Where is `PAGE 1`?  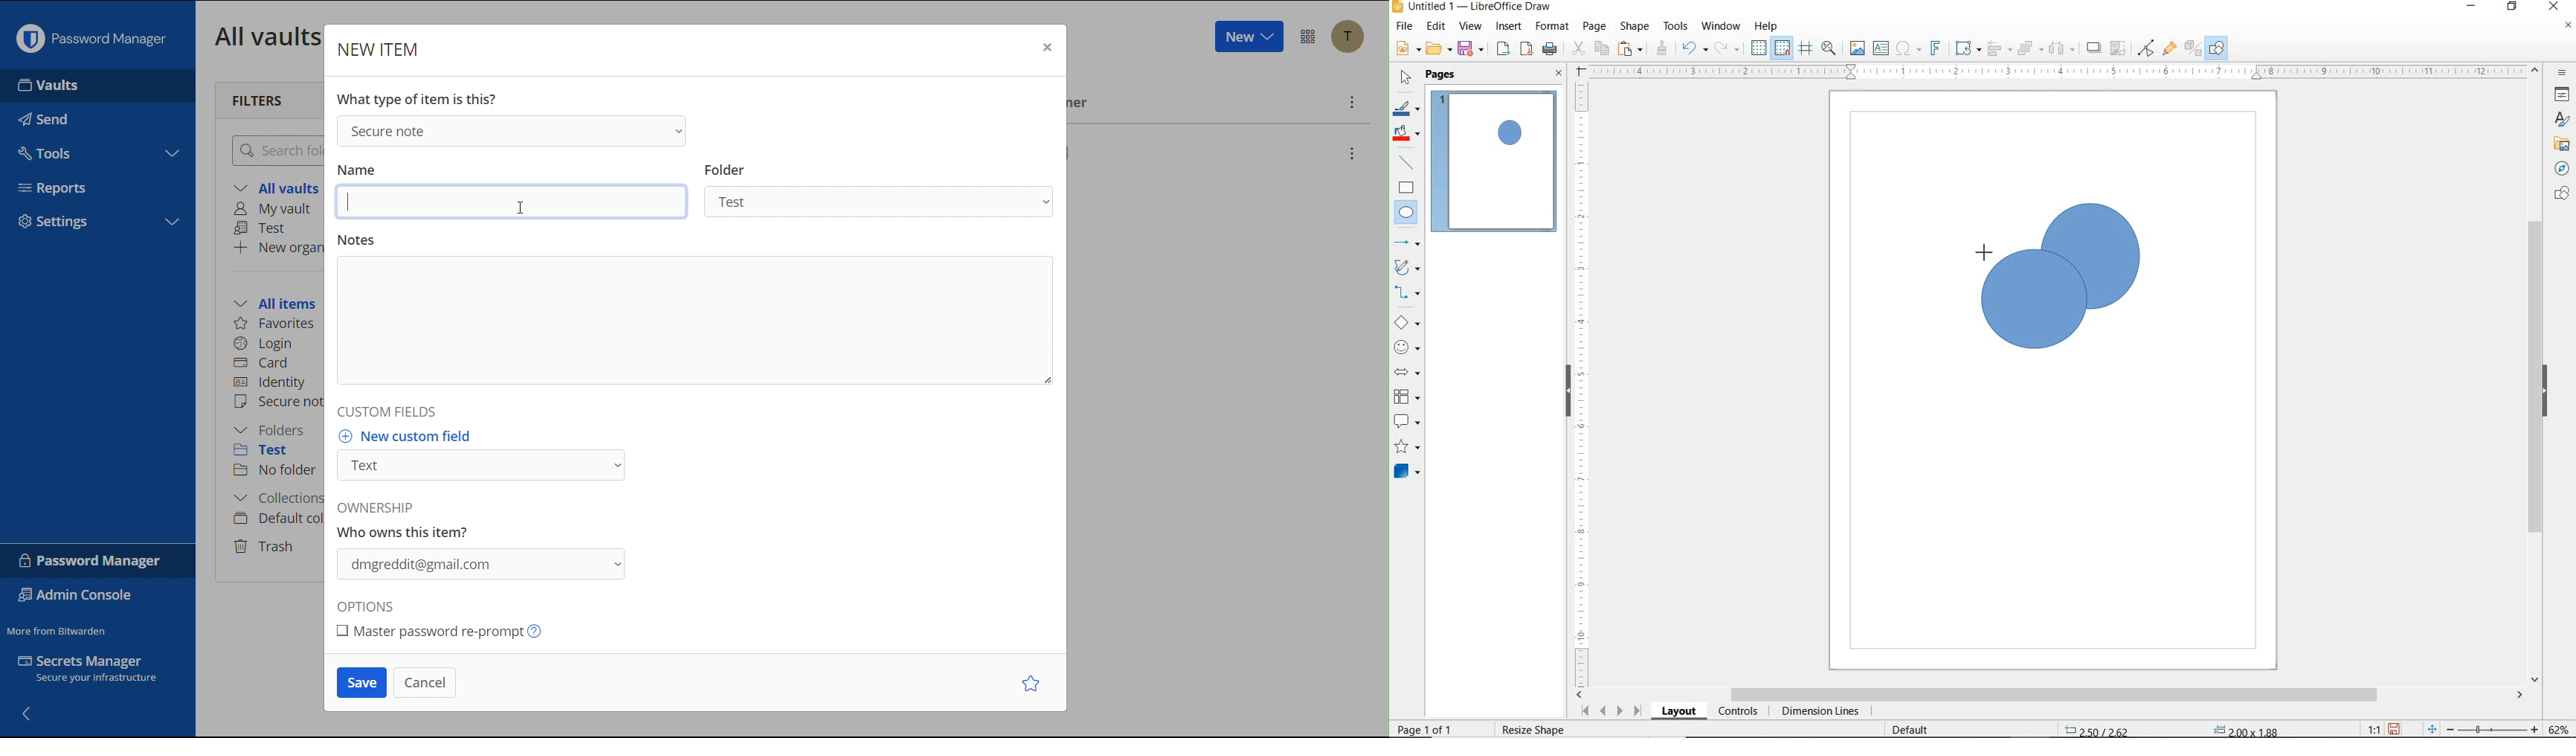 PAGE 1 is located at coordinates (1494, 165).